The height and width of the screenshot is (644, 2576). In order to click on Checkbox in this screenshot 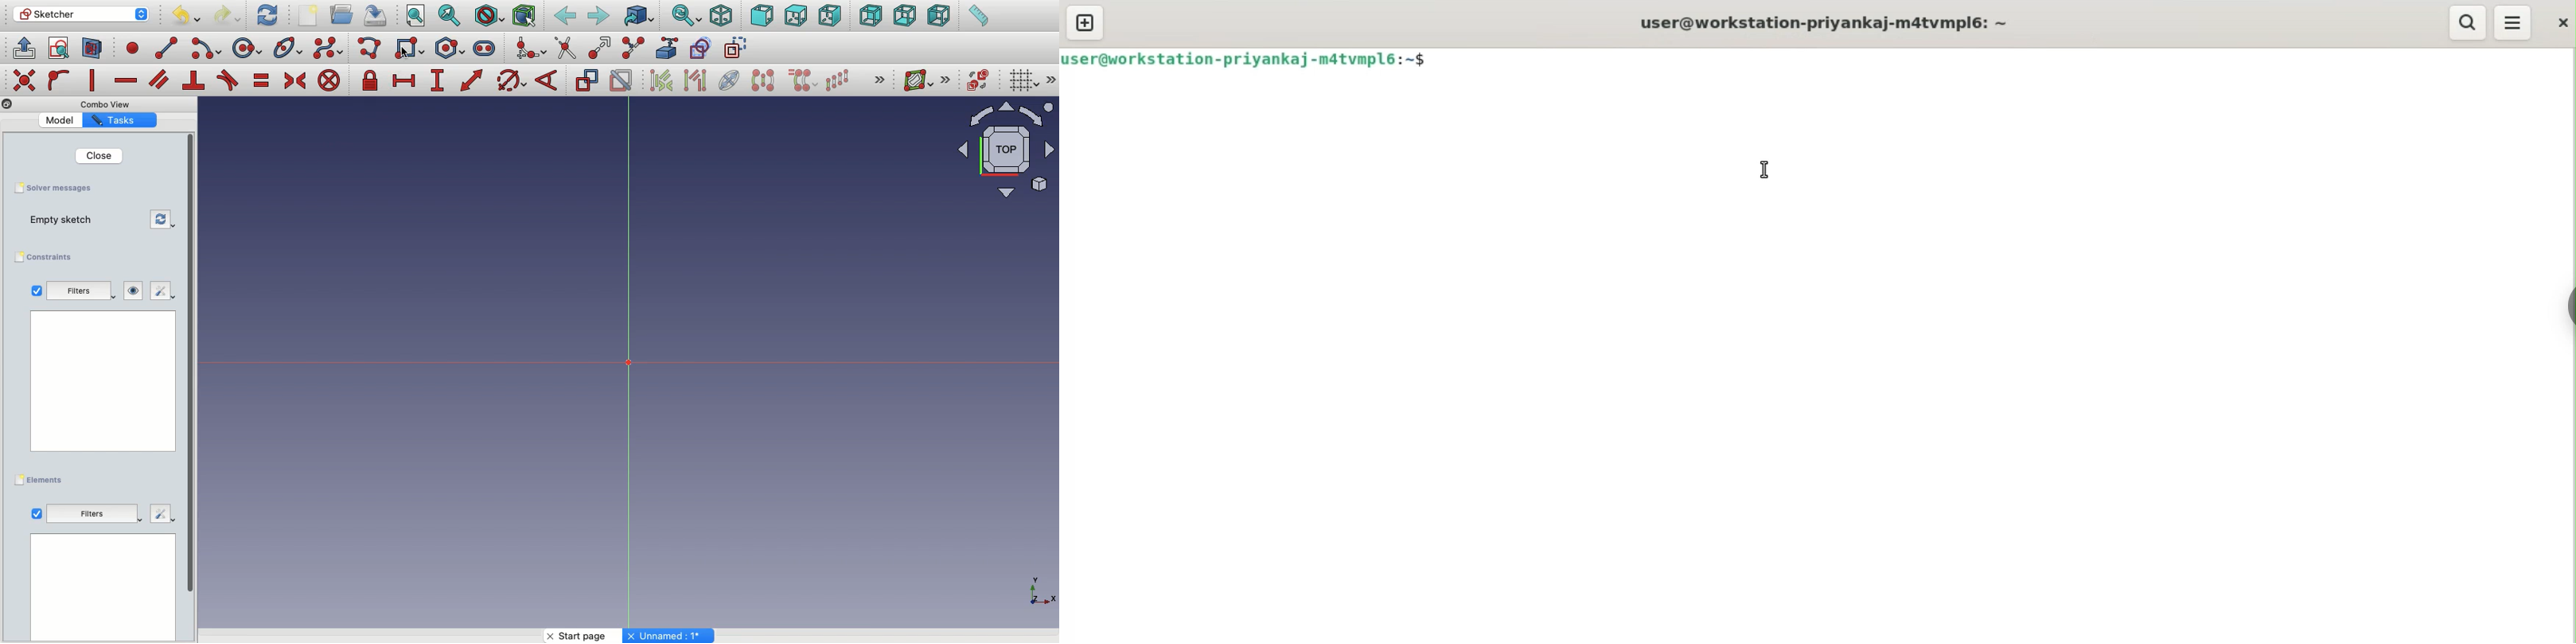, I will do `click(37, 514)`.